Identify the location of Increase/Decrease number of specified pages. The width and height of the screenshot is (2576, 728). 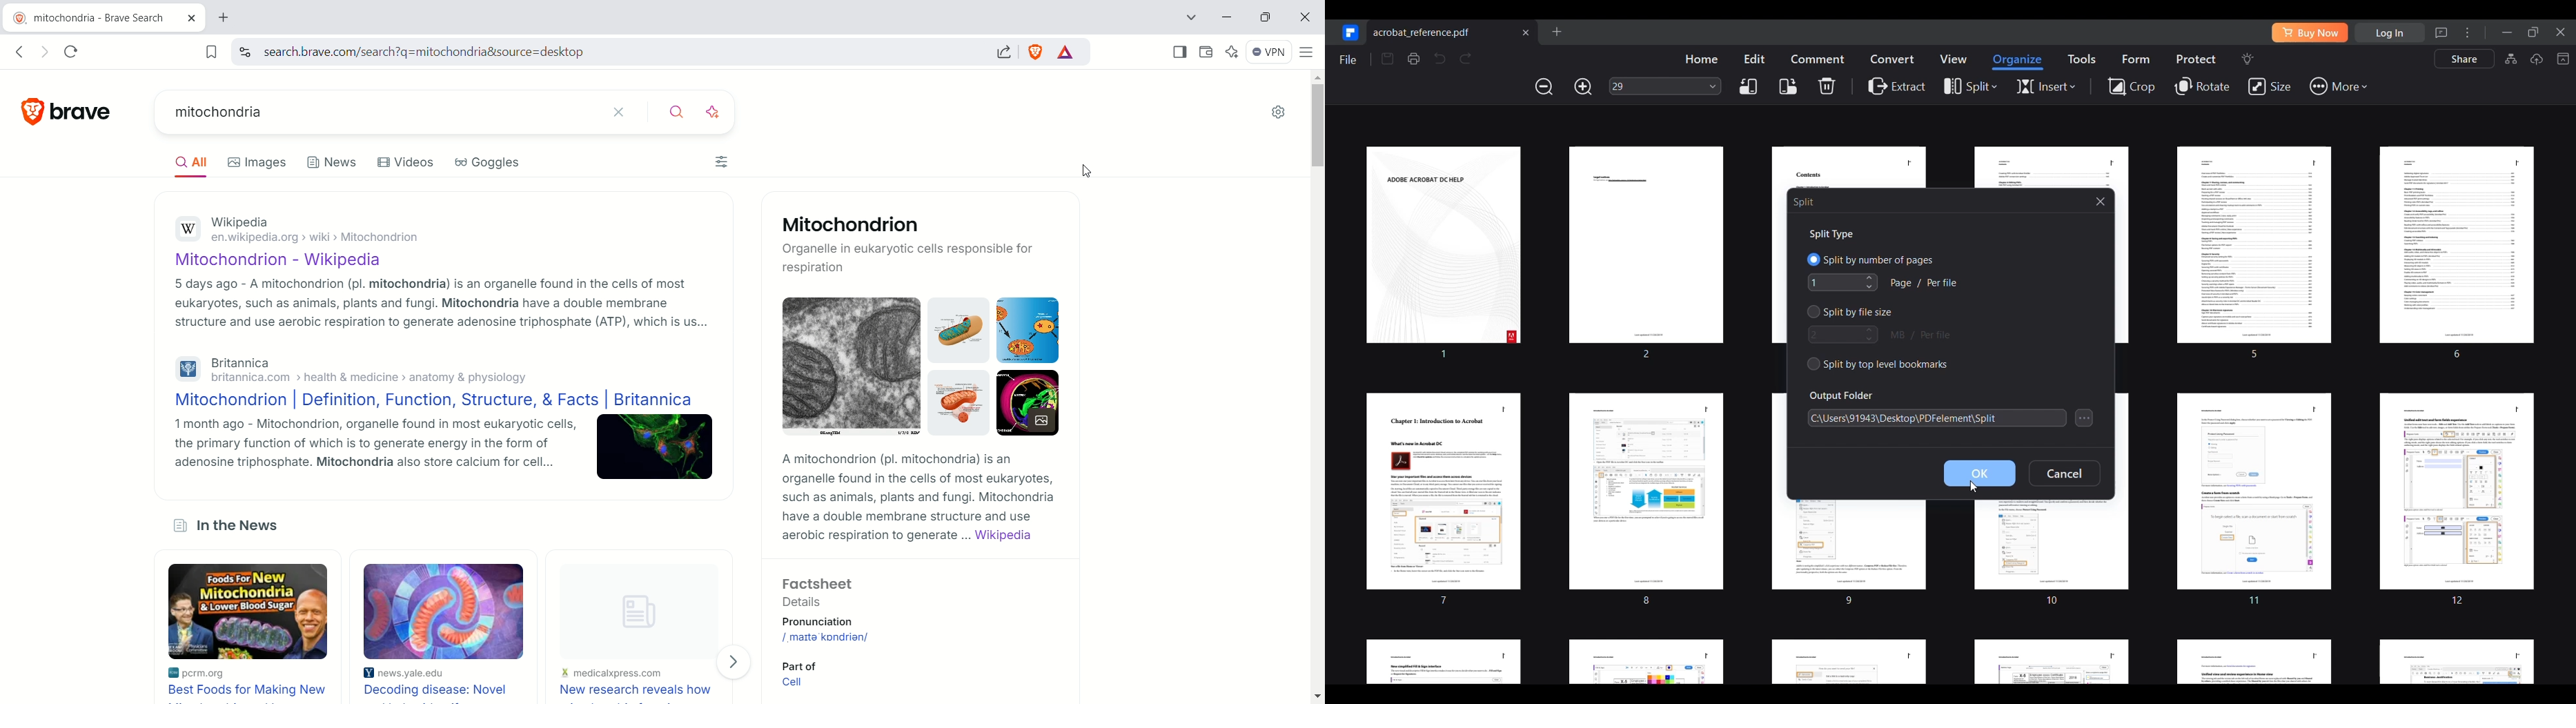
(1870, 282).